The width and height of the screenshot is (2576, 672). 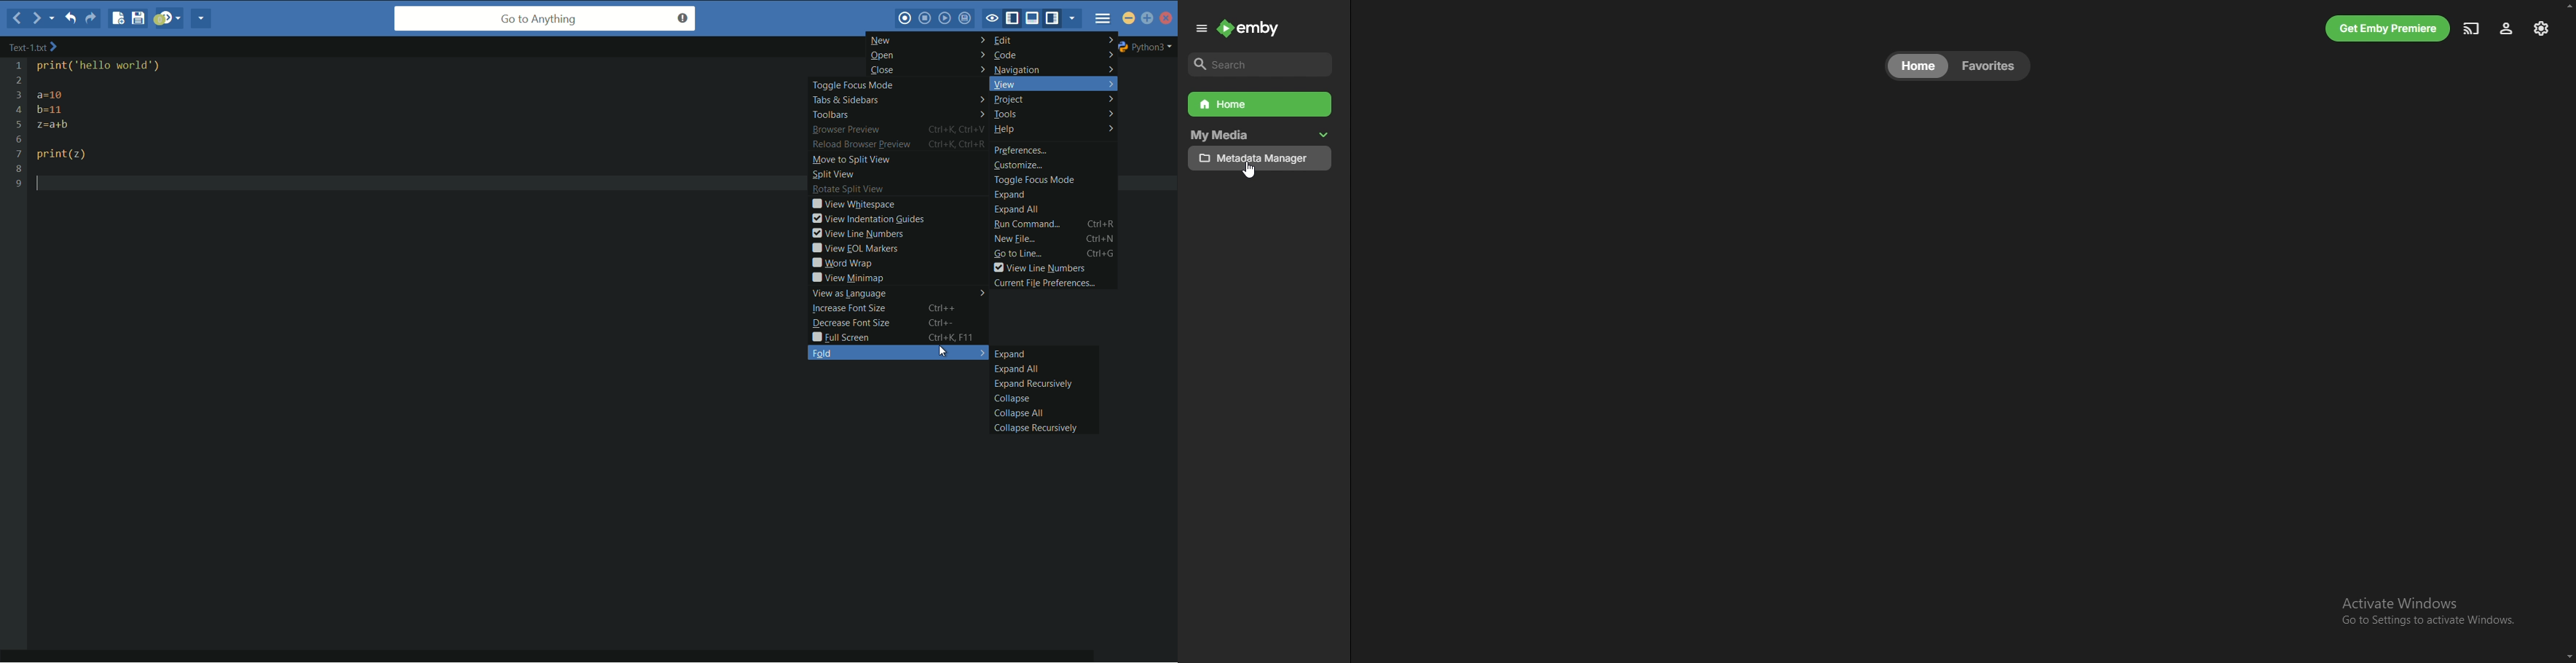 I want to click on collapse, so click(x=1324, y=136).